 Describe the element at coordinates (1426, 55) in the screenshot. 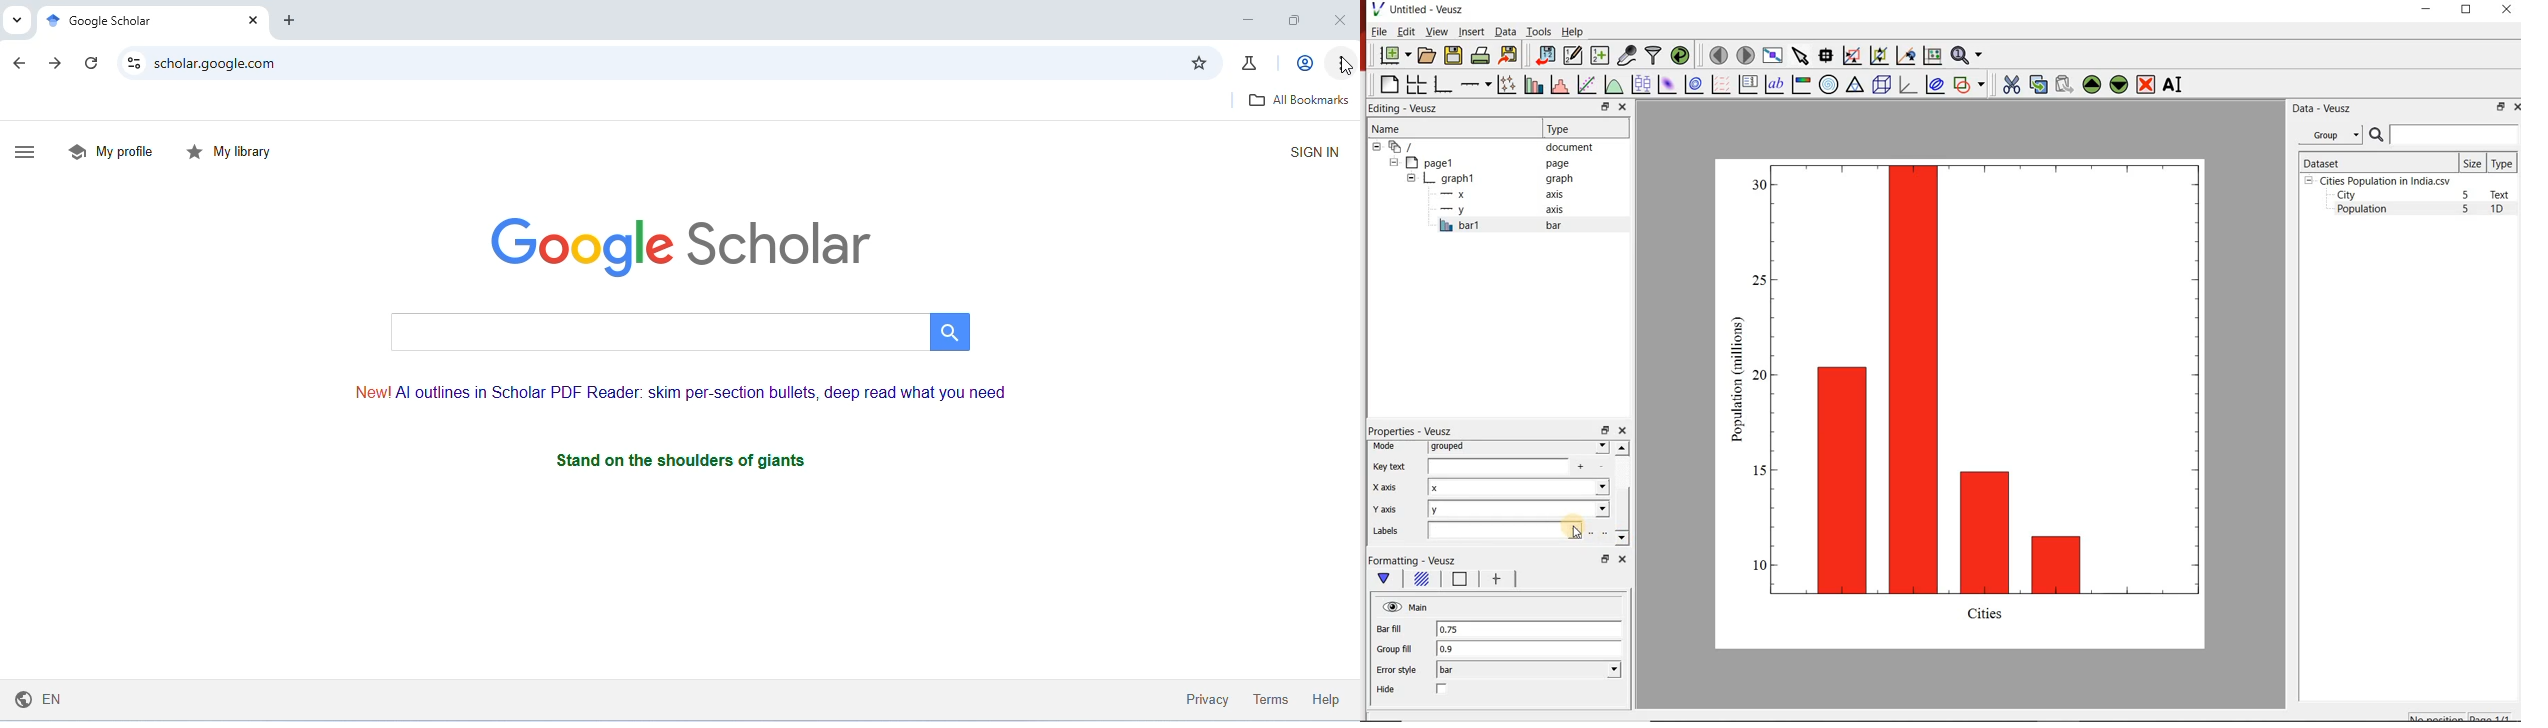

I see `open a document` at that location.